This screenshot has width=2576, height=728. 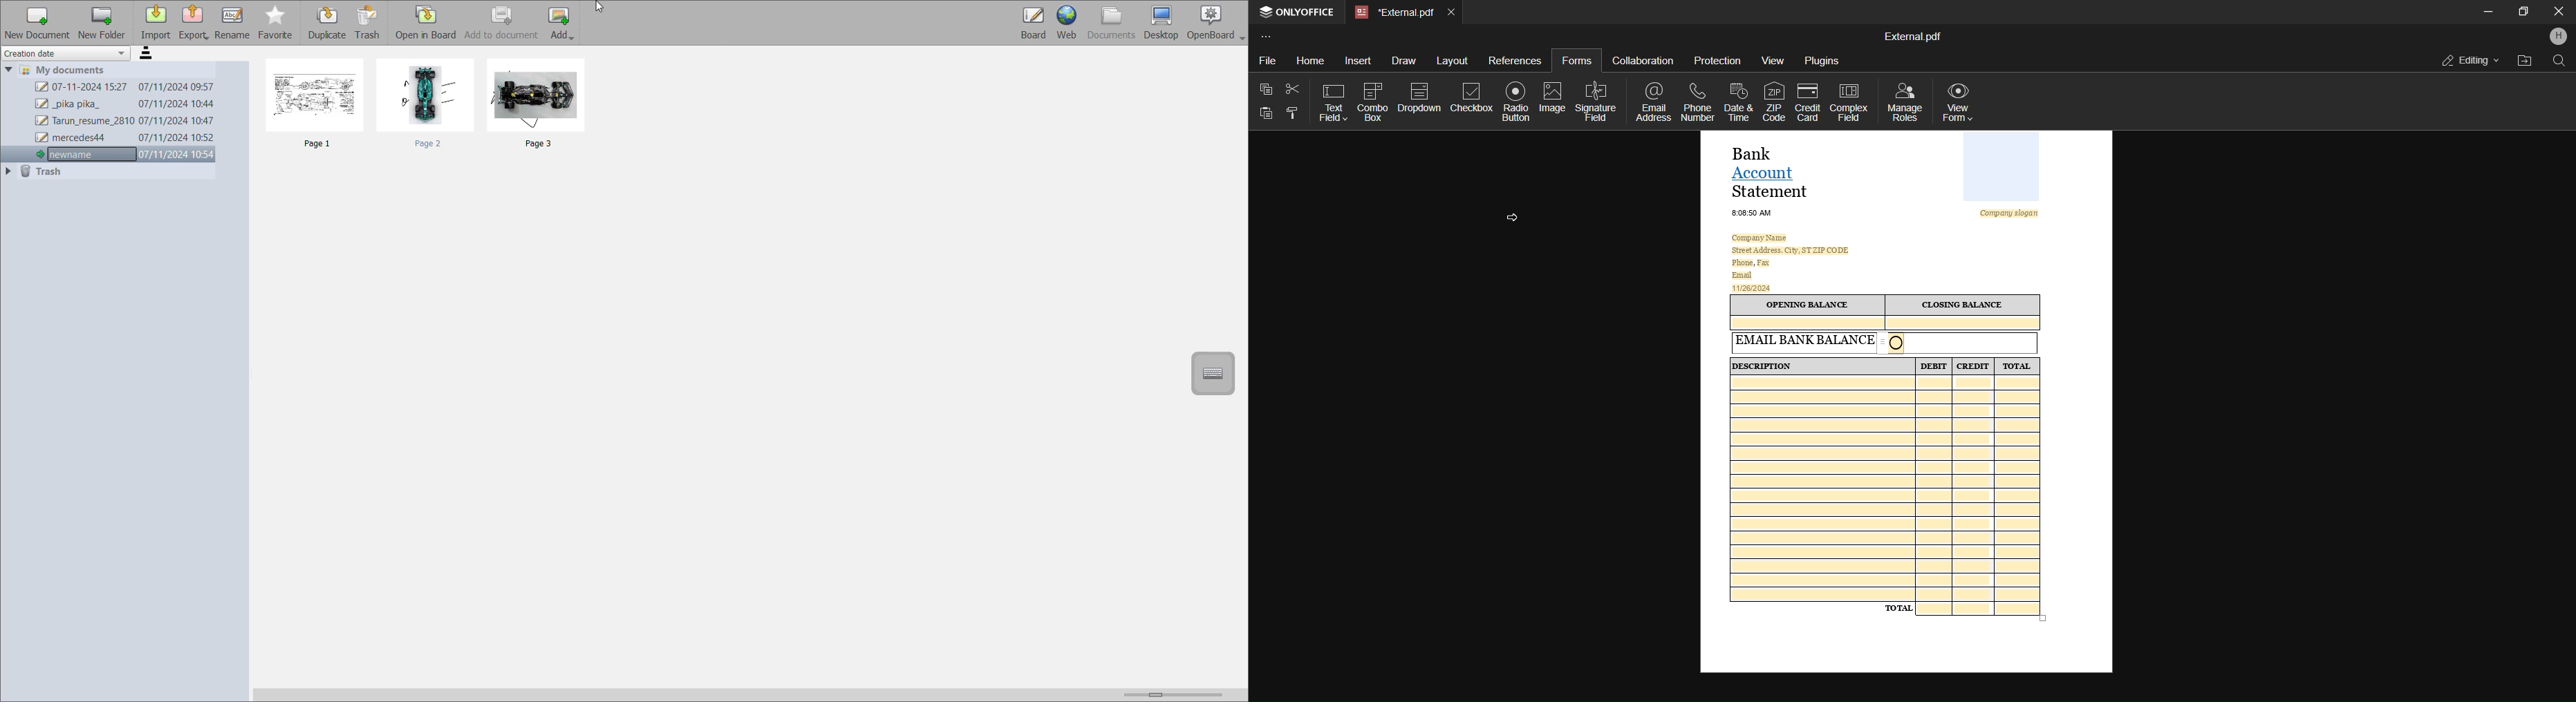 What do you see at coordinates (1513, 60) in the screenshot?
I see `references` at bounding box center [1513, 60].